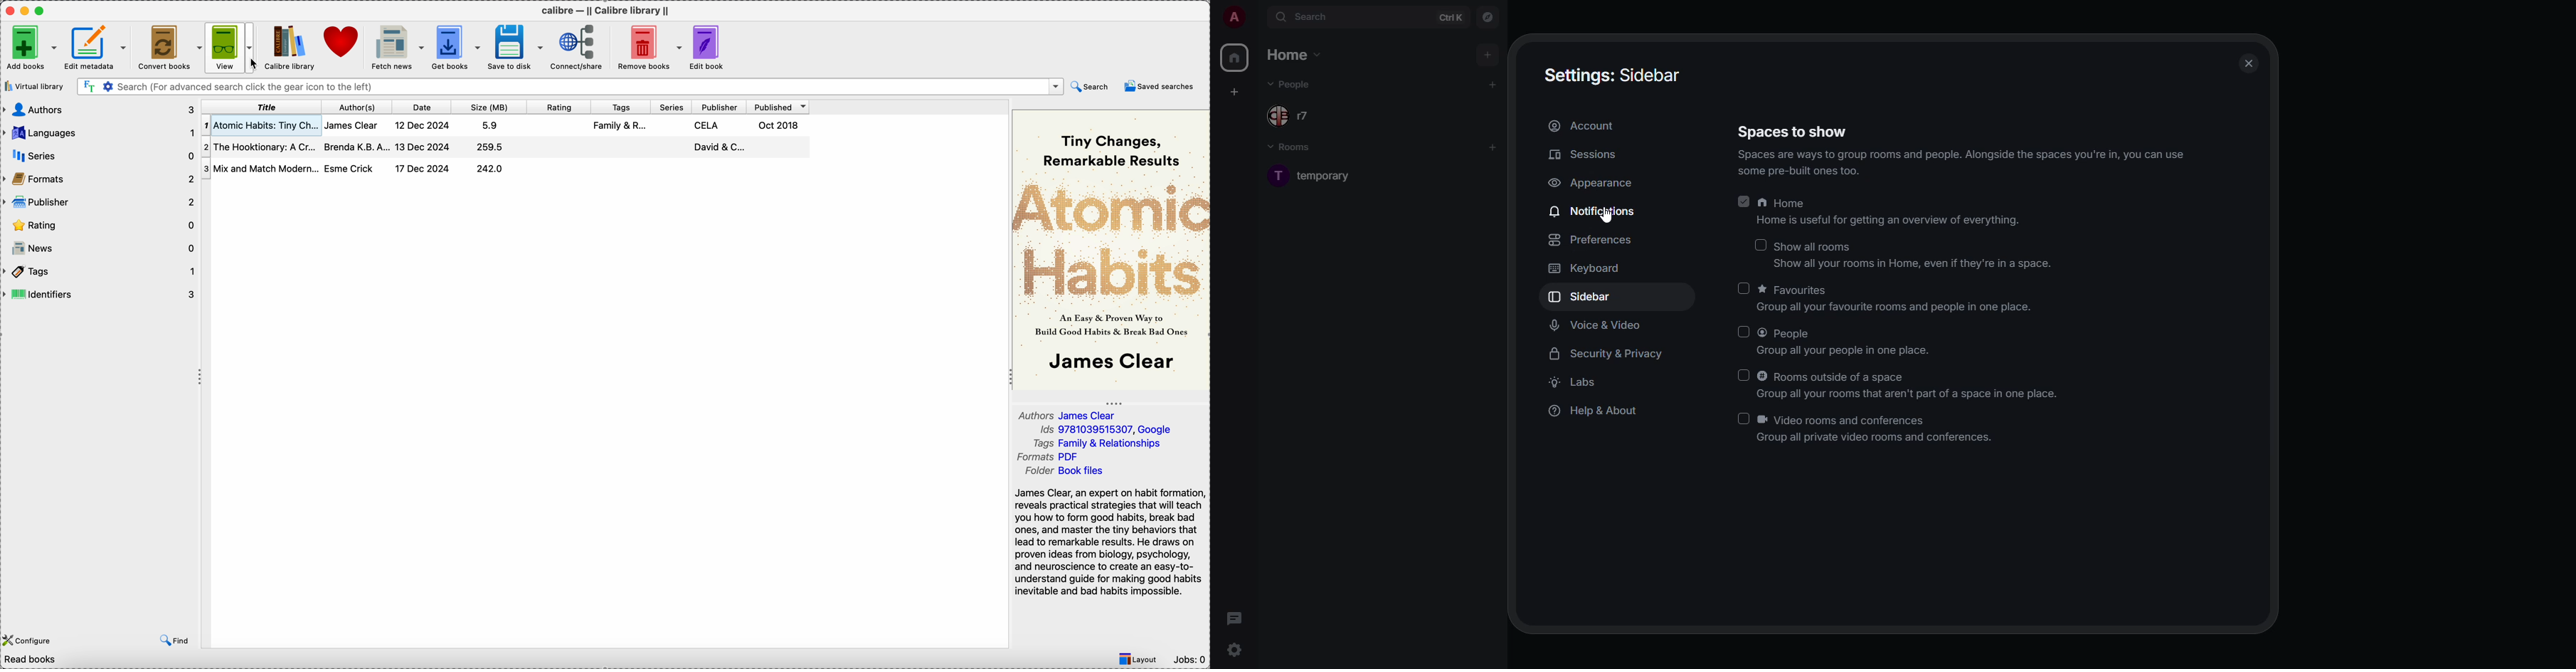 The image size is (2576, 672). I want to click on search bar, so click(570, 87).